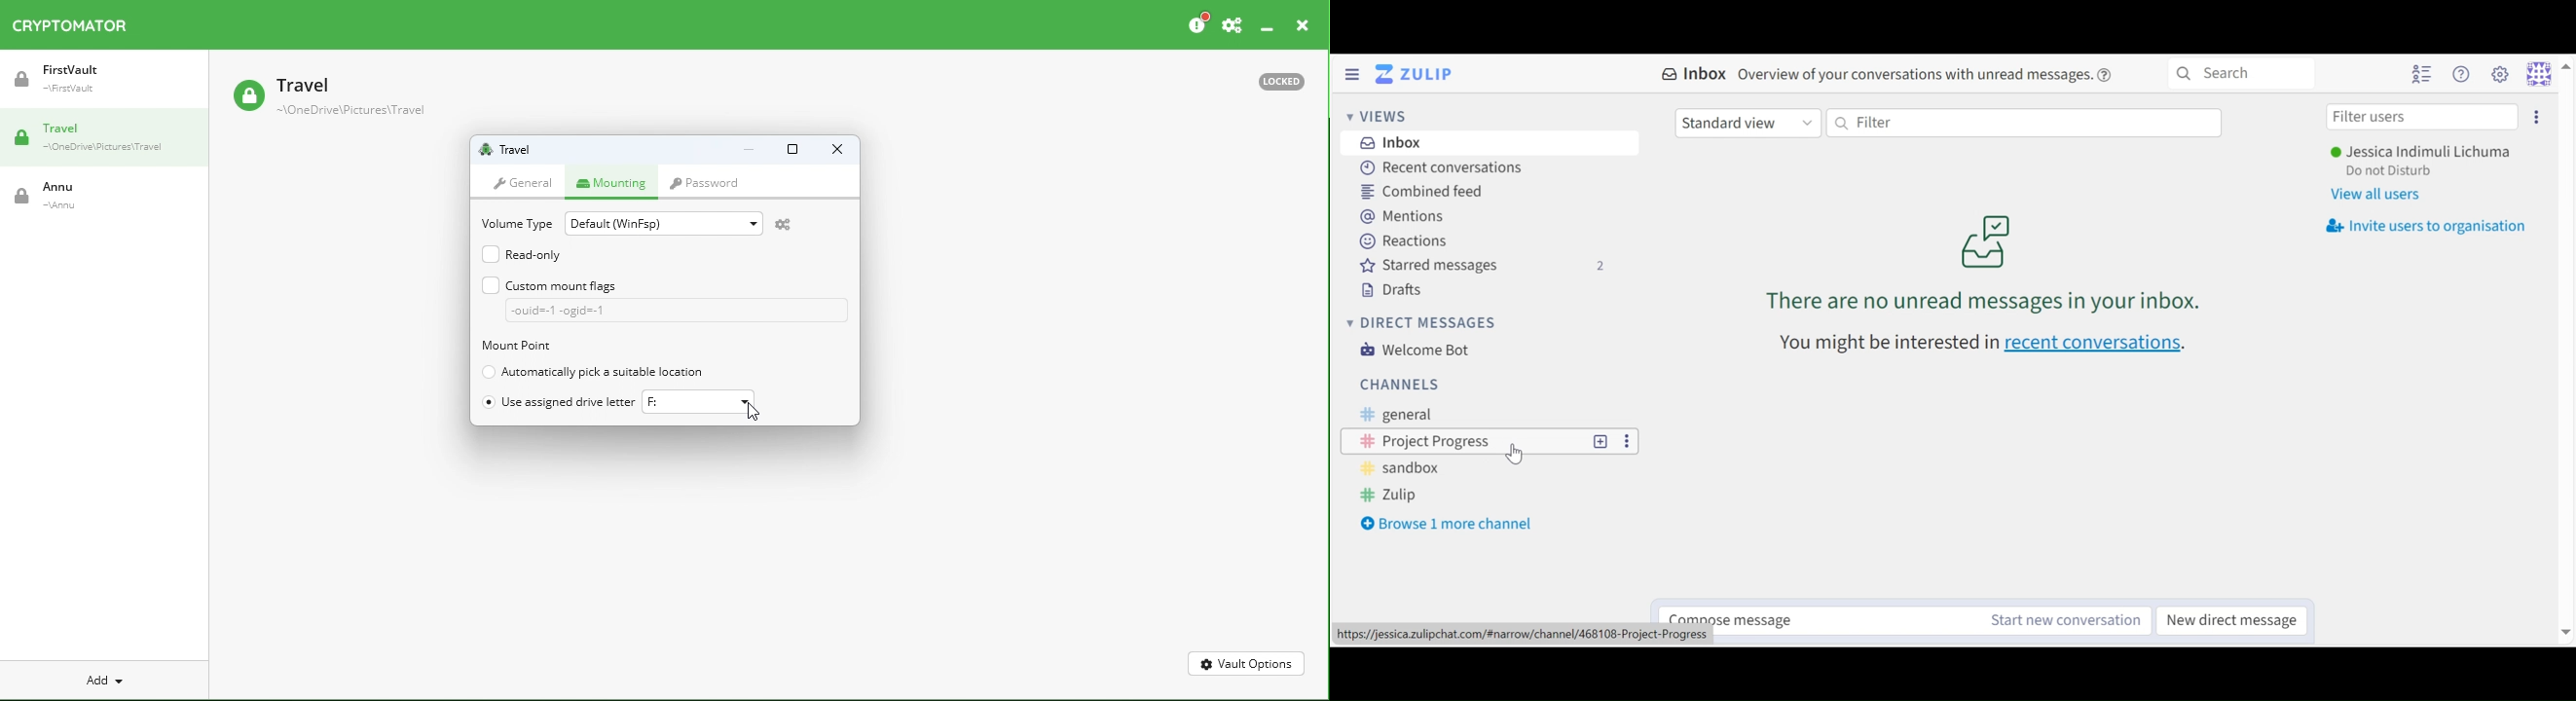 Image resolution: width=2576 pixels, height=728 pixels. What do you see at coordinates (1415, 416) in the screenshot?
I see `# general` at bounding box center [1415, 416].